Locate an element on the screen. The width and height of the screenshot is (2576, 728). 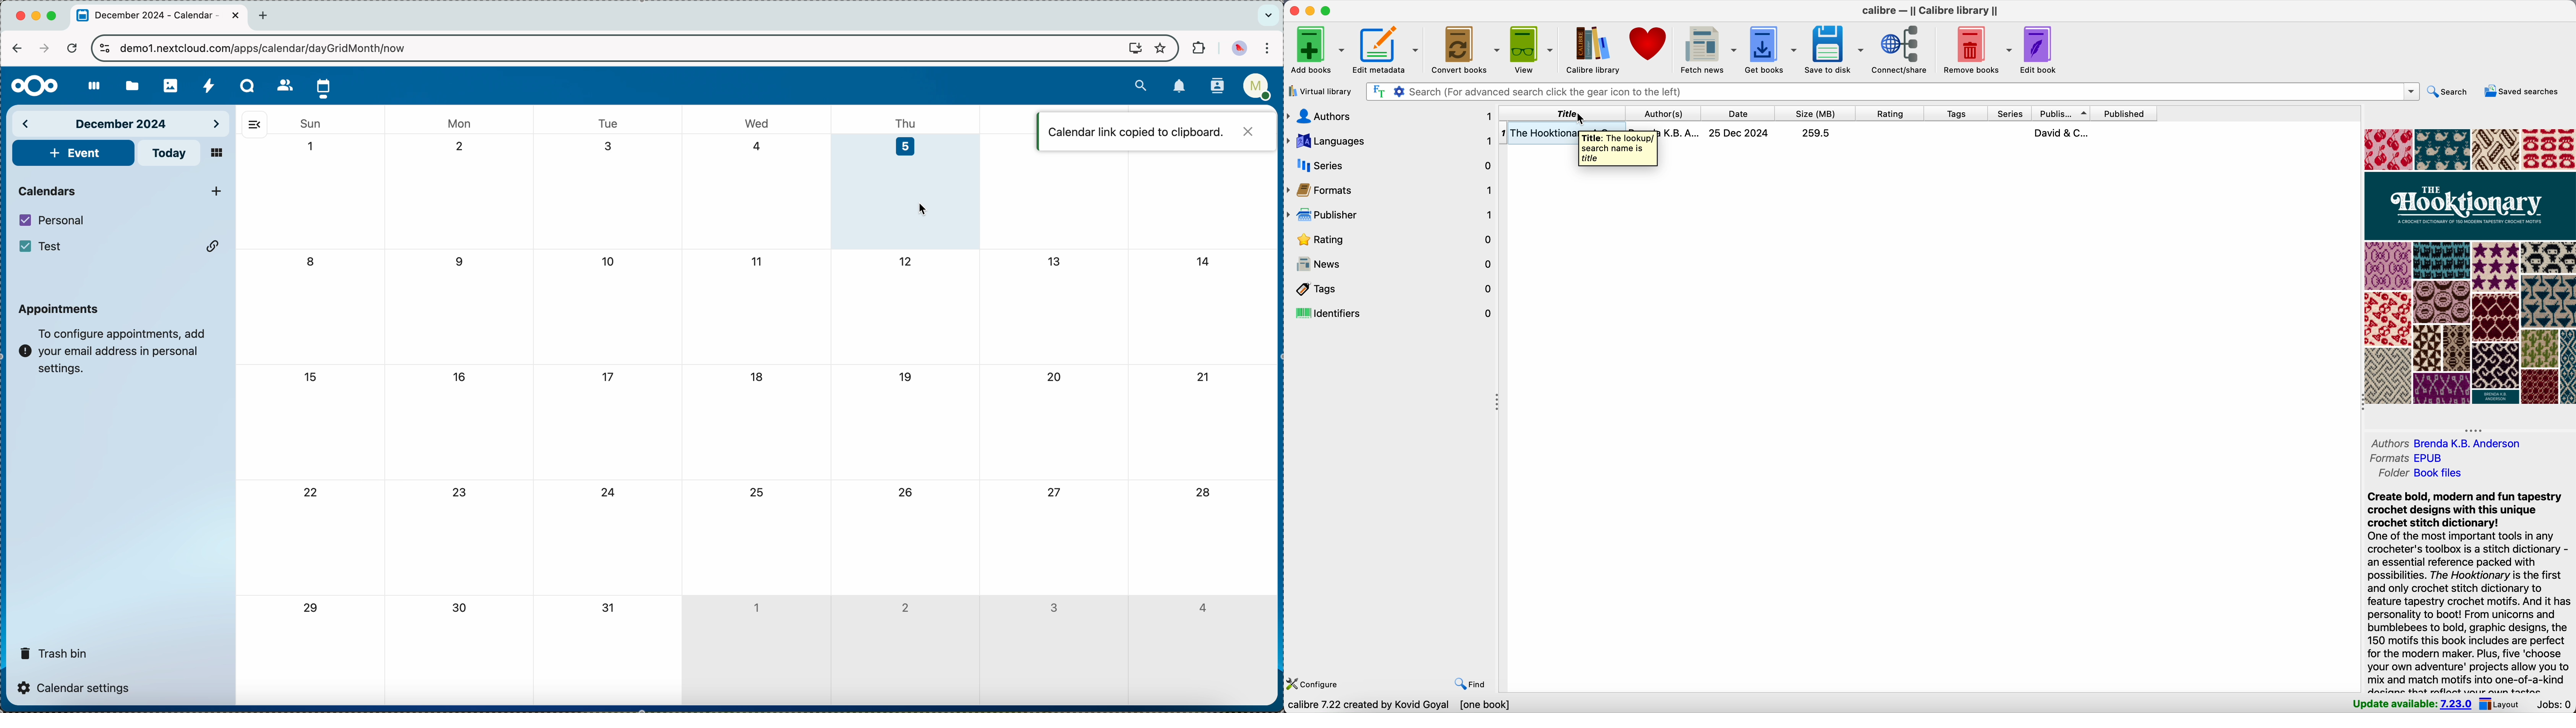
favorites is located at coordinates (1159, 47).